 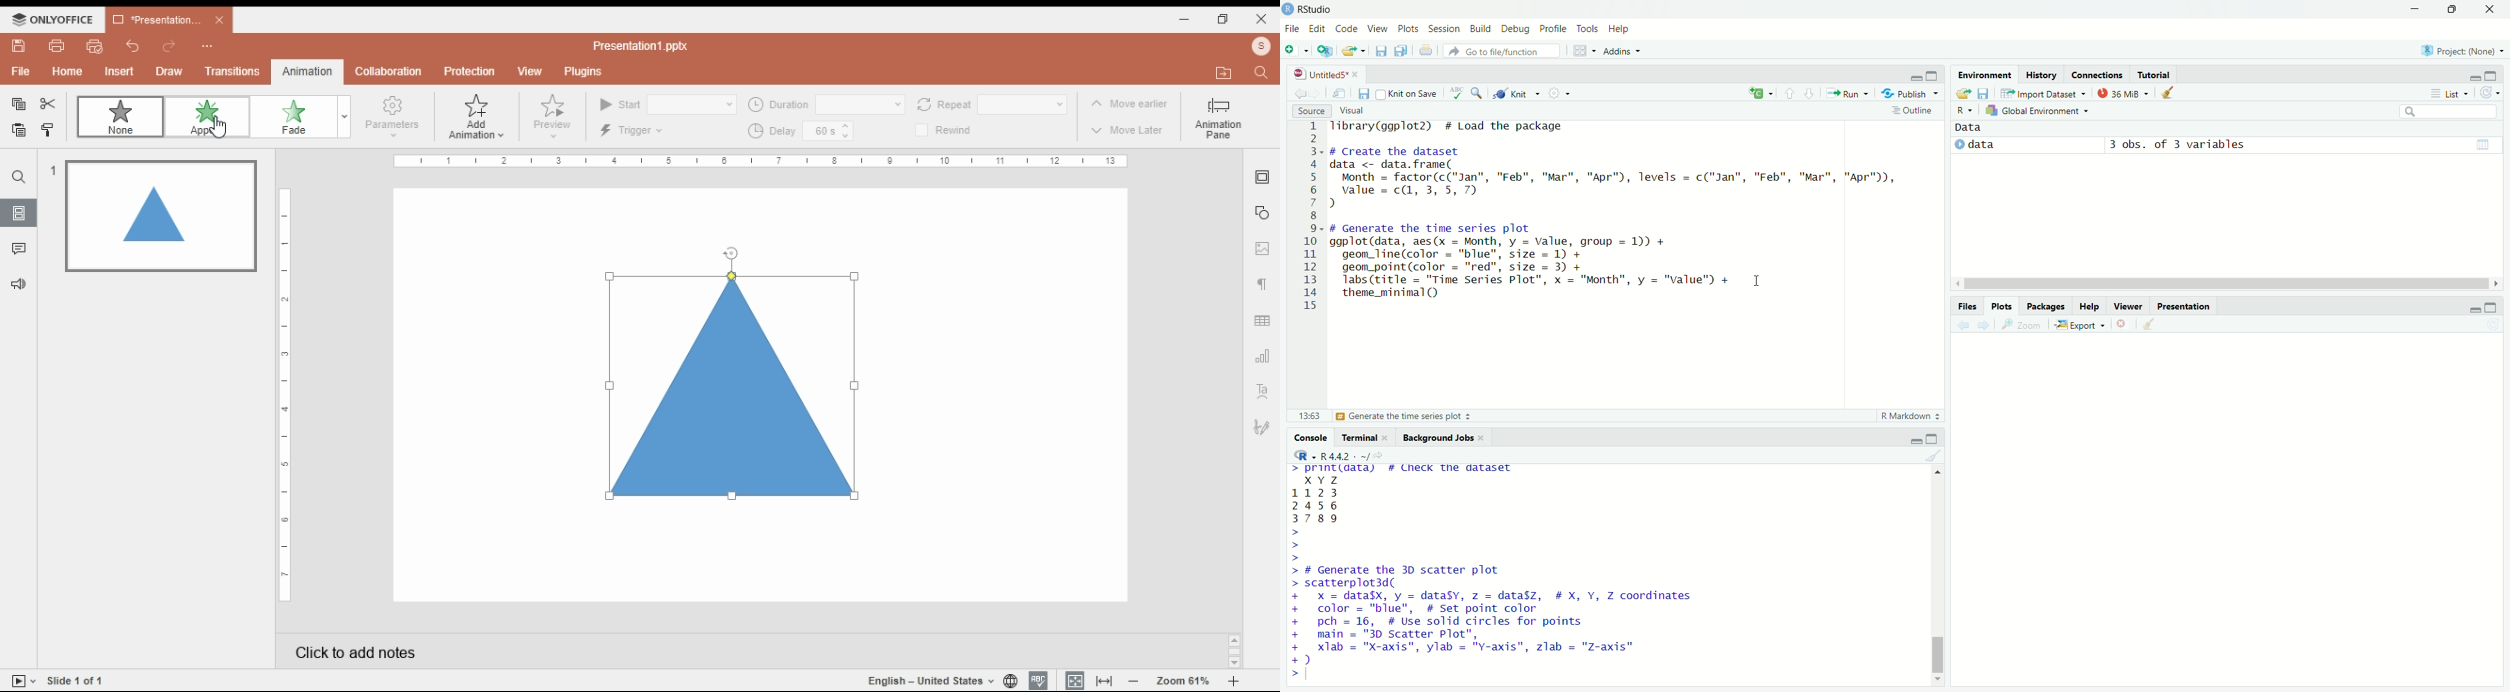 I want to click on serial number, so click(x=1309, y=217).